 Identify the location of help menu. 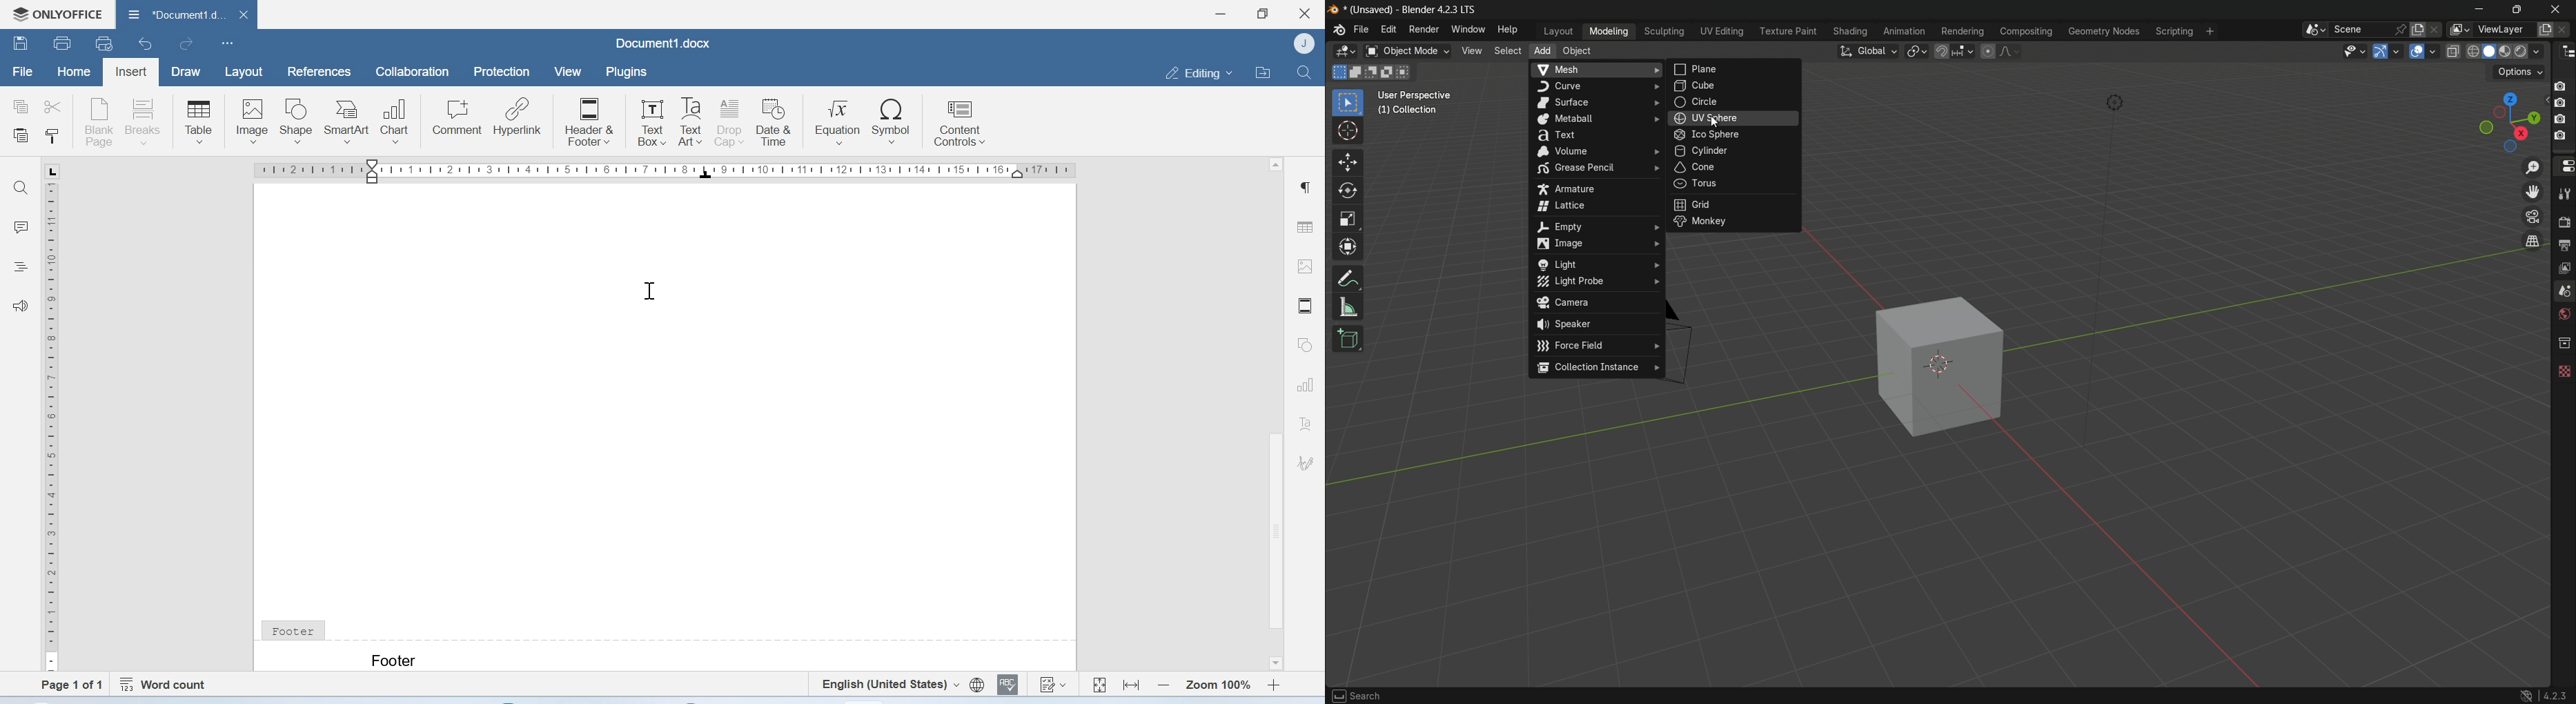
(1507, 29).